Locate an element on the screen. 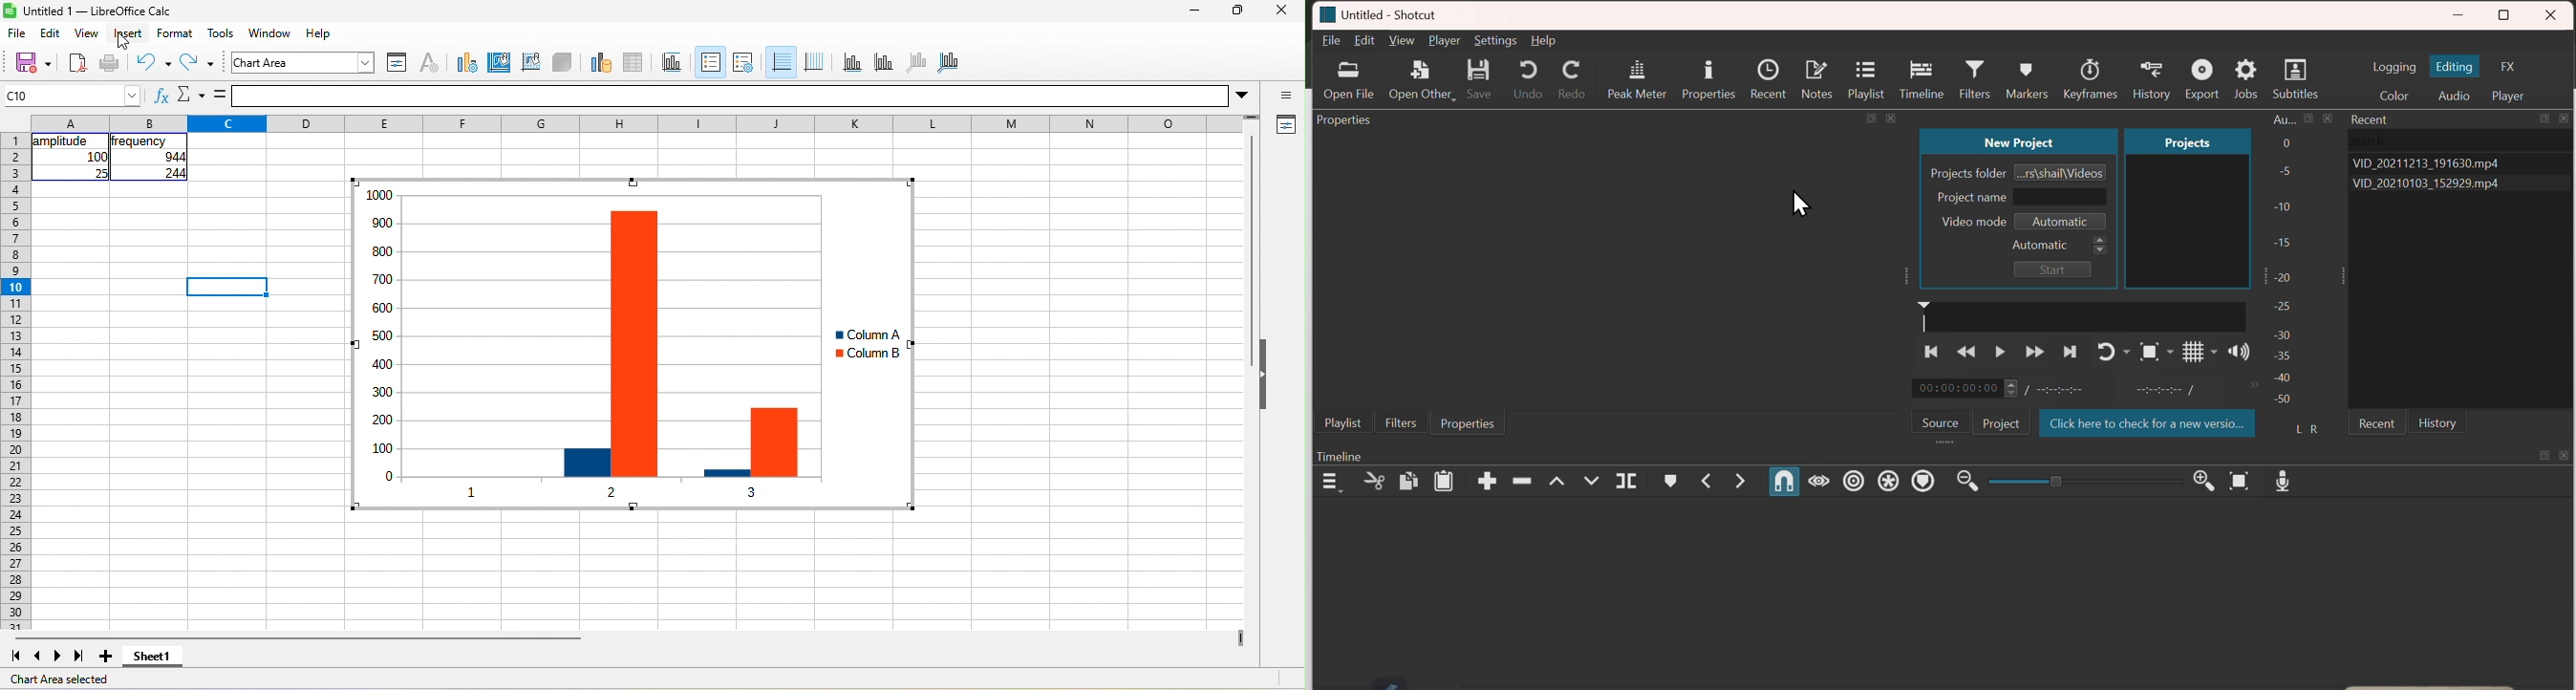 Image resolution: width=2576 pixels, height=700 pixels. sidebar settings is located at coordinates (1286, 97).